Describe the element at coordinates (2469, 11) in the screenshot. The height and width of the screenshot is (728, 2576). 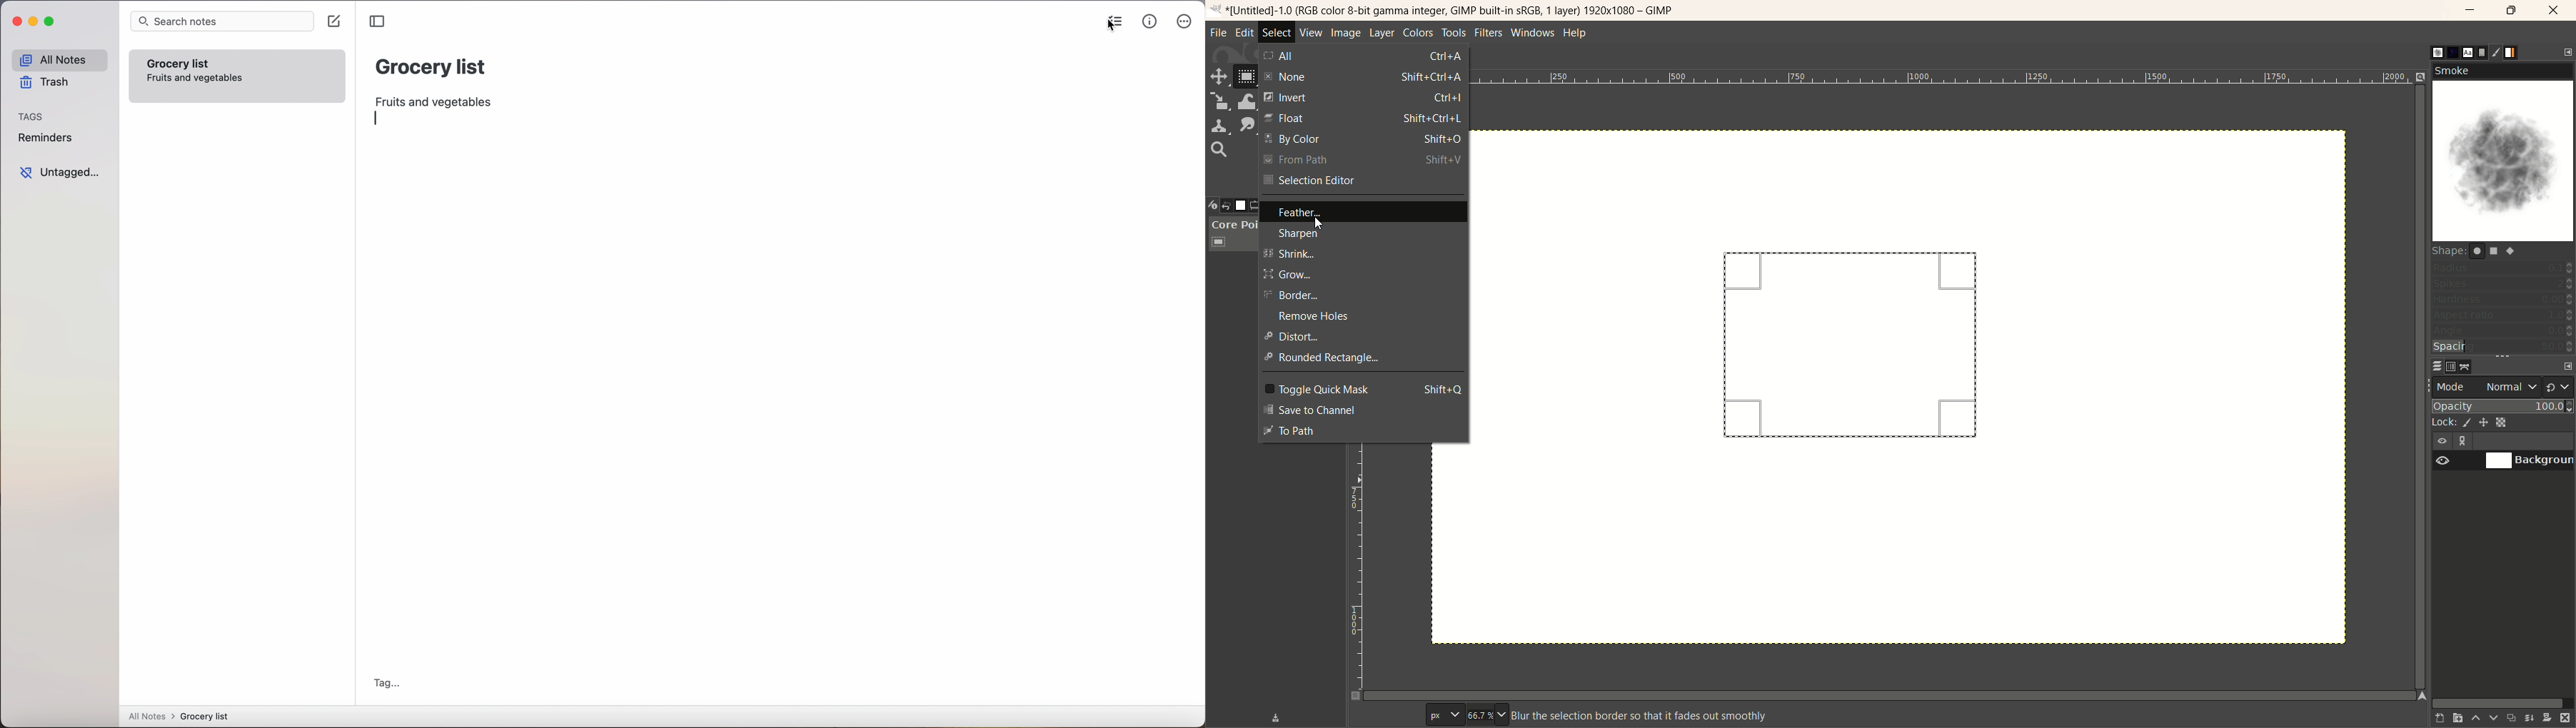
I see `minimize` at that location.